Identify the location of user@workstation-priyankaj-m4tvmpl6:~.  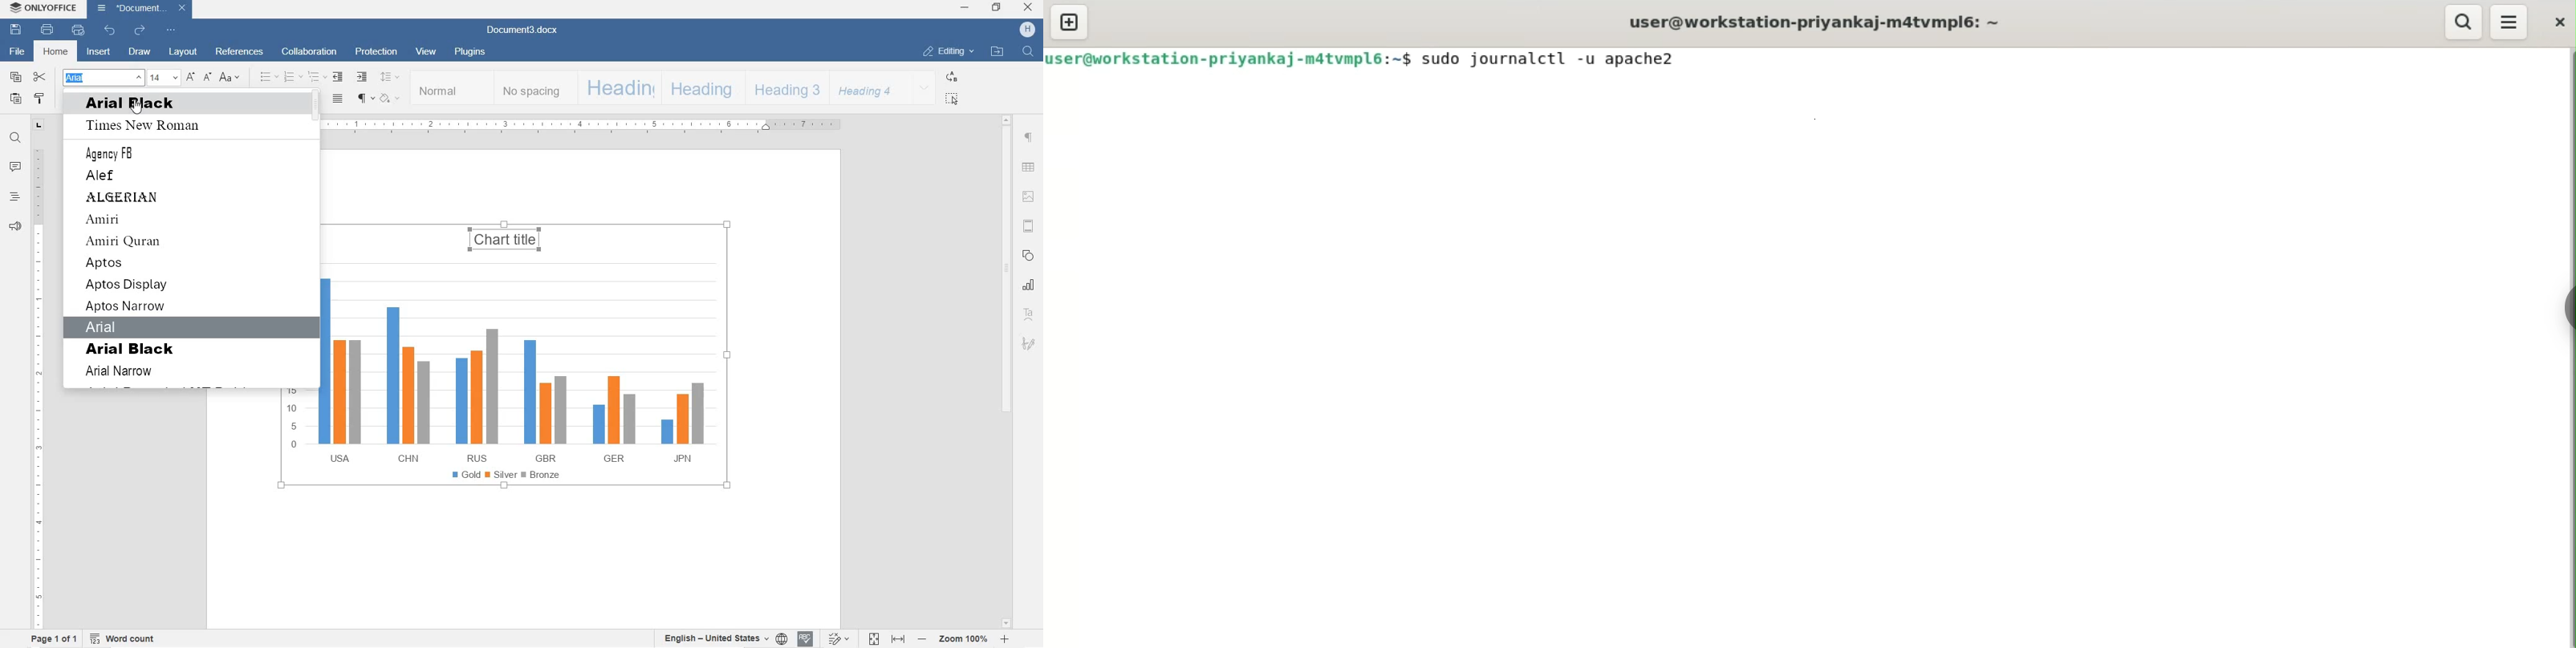
(1819, 18).